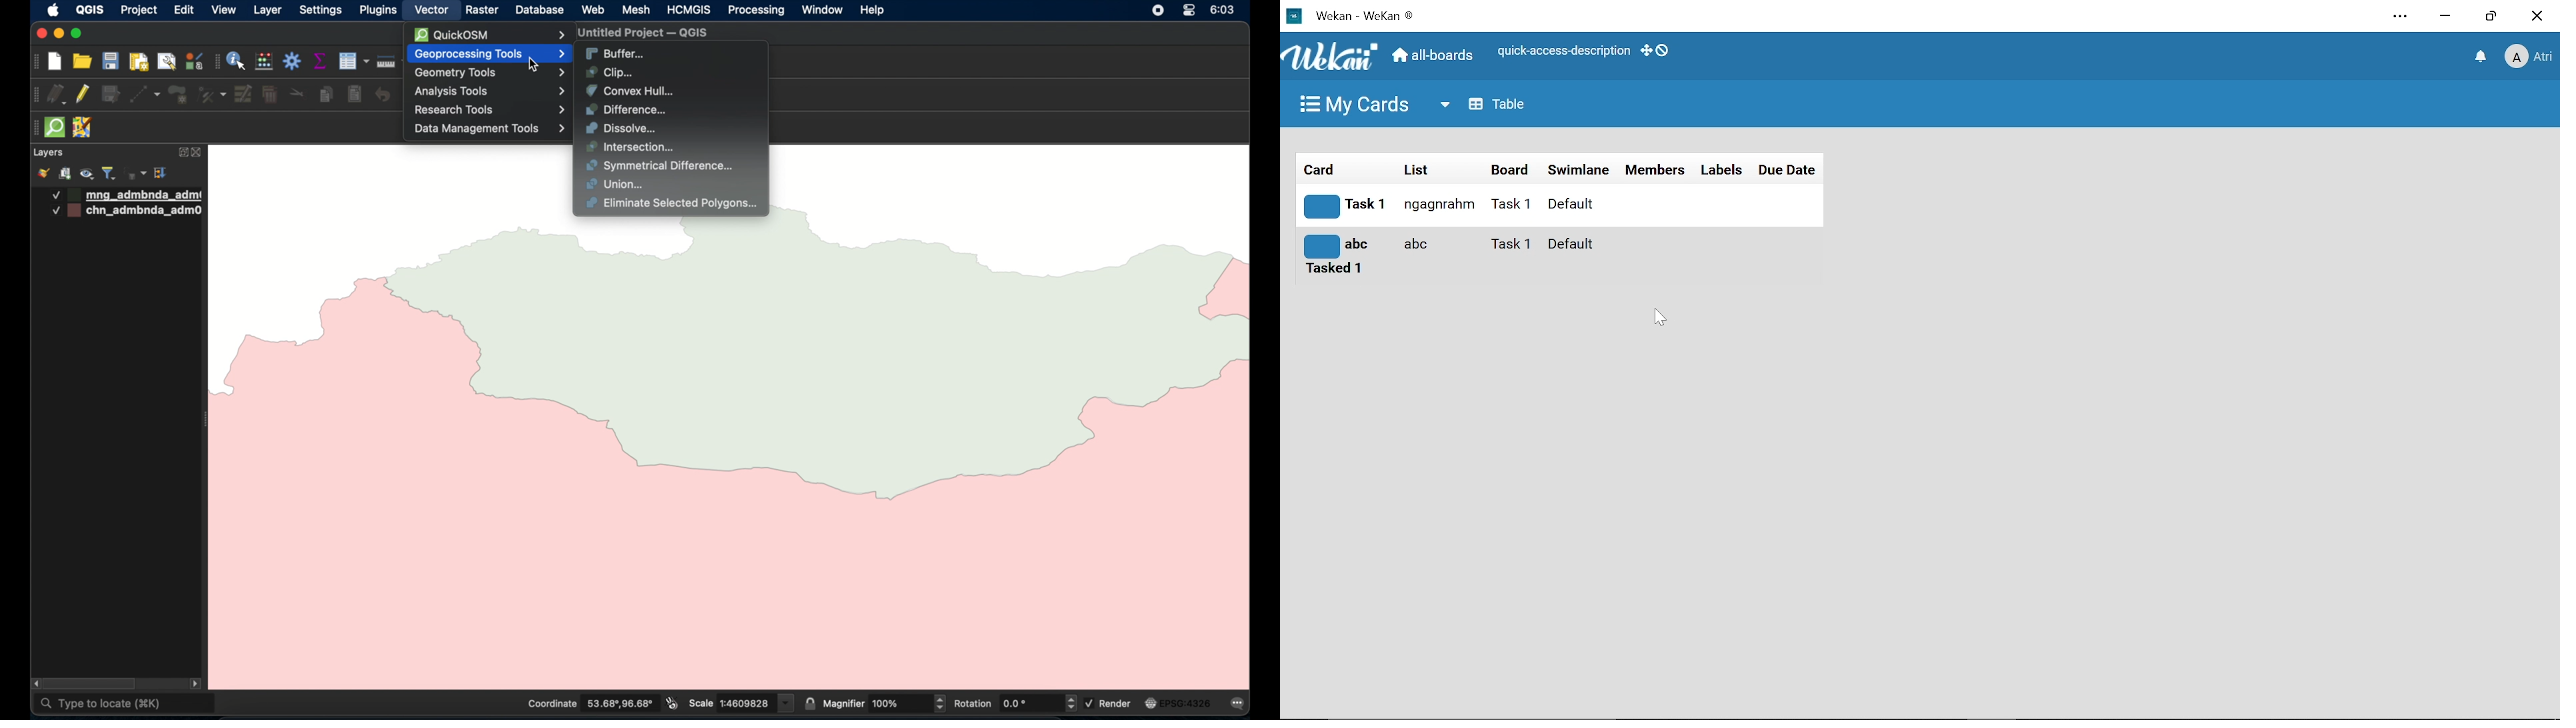  Describe the element at coordinates (741, 702) in the screenshot. I see `scale` at that location.